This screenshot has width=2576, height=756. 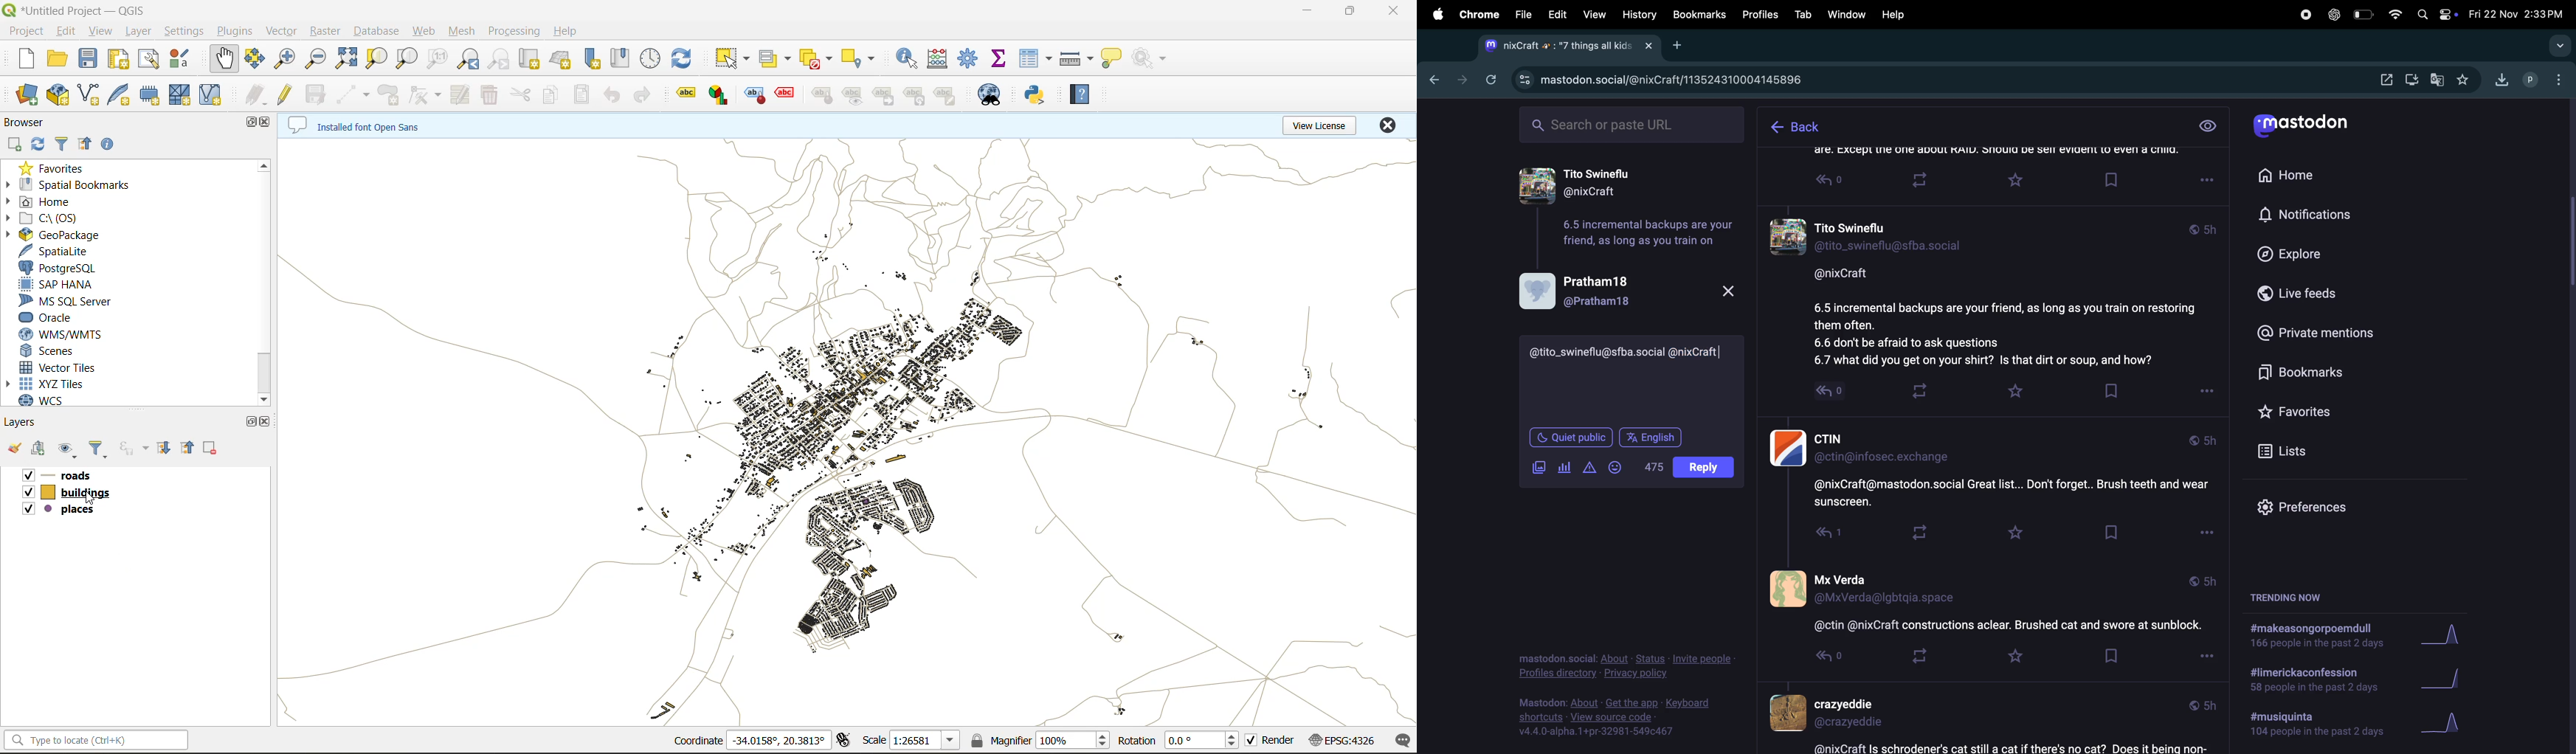 What do you see at coordinates (2311, 681) in the screenshot?
I see `#limerickaconfession
58 people in the past 2 days` at bounding box center [2311, 681].